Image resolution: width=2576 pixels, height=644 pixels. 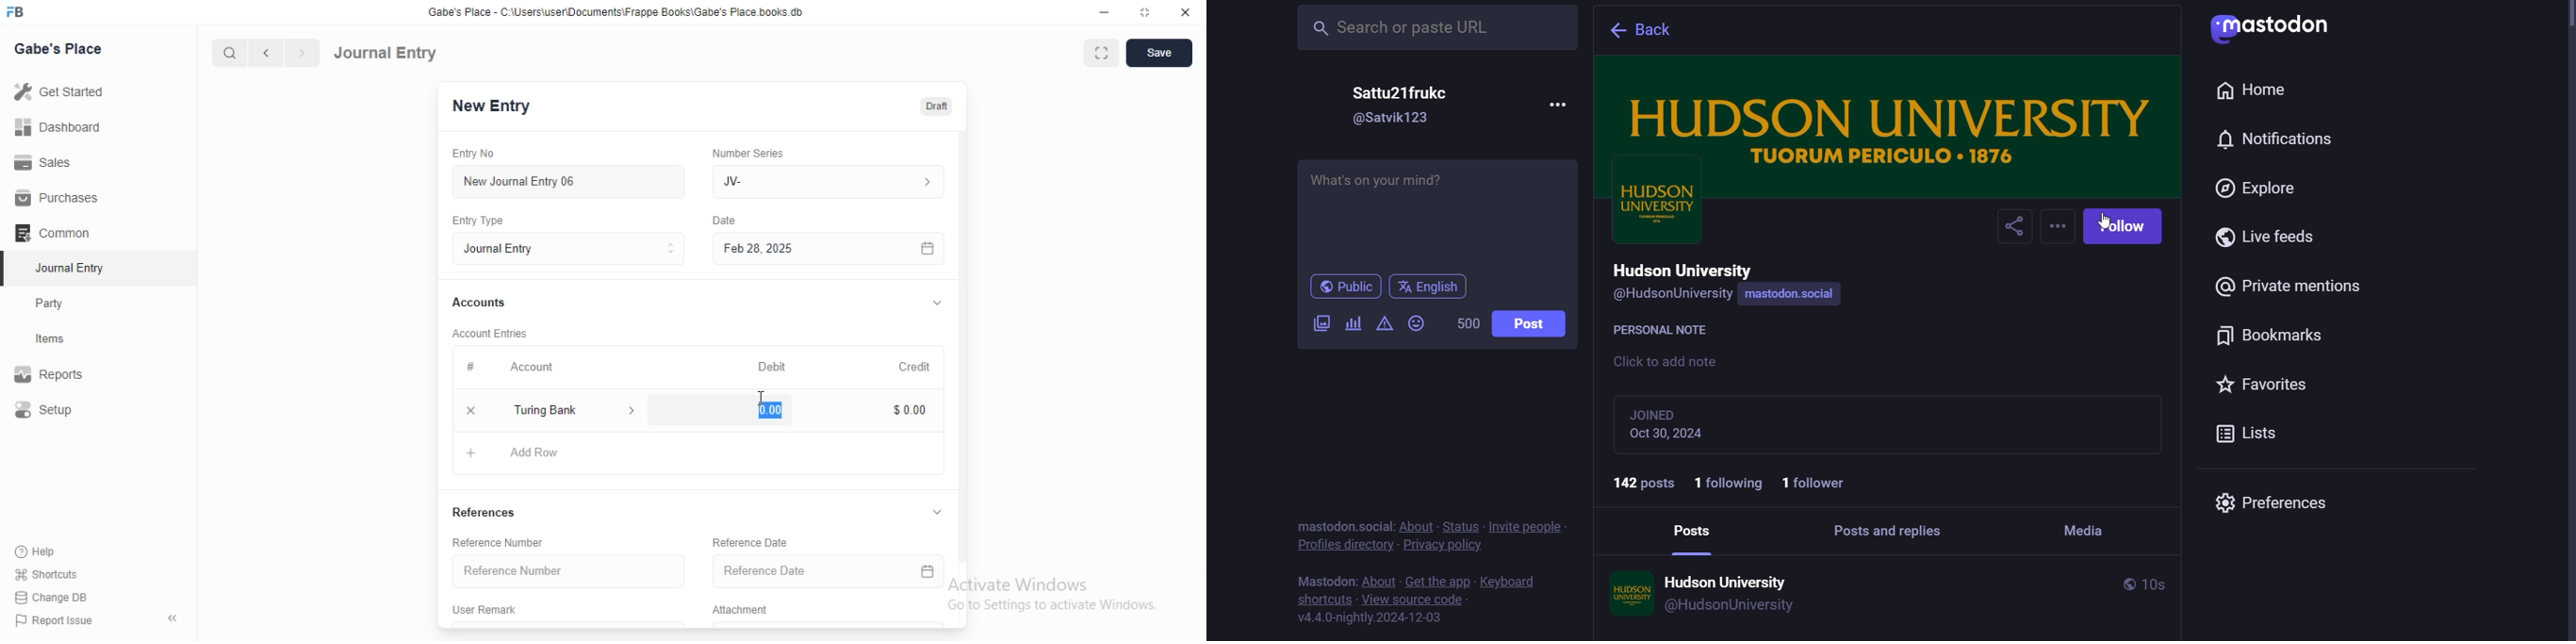 I want to click on Reference Number, so click(x=564, y=571).